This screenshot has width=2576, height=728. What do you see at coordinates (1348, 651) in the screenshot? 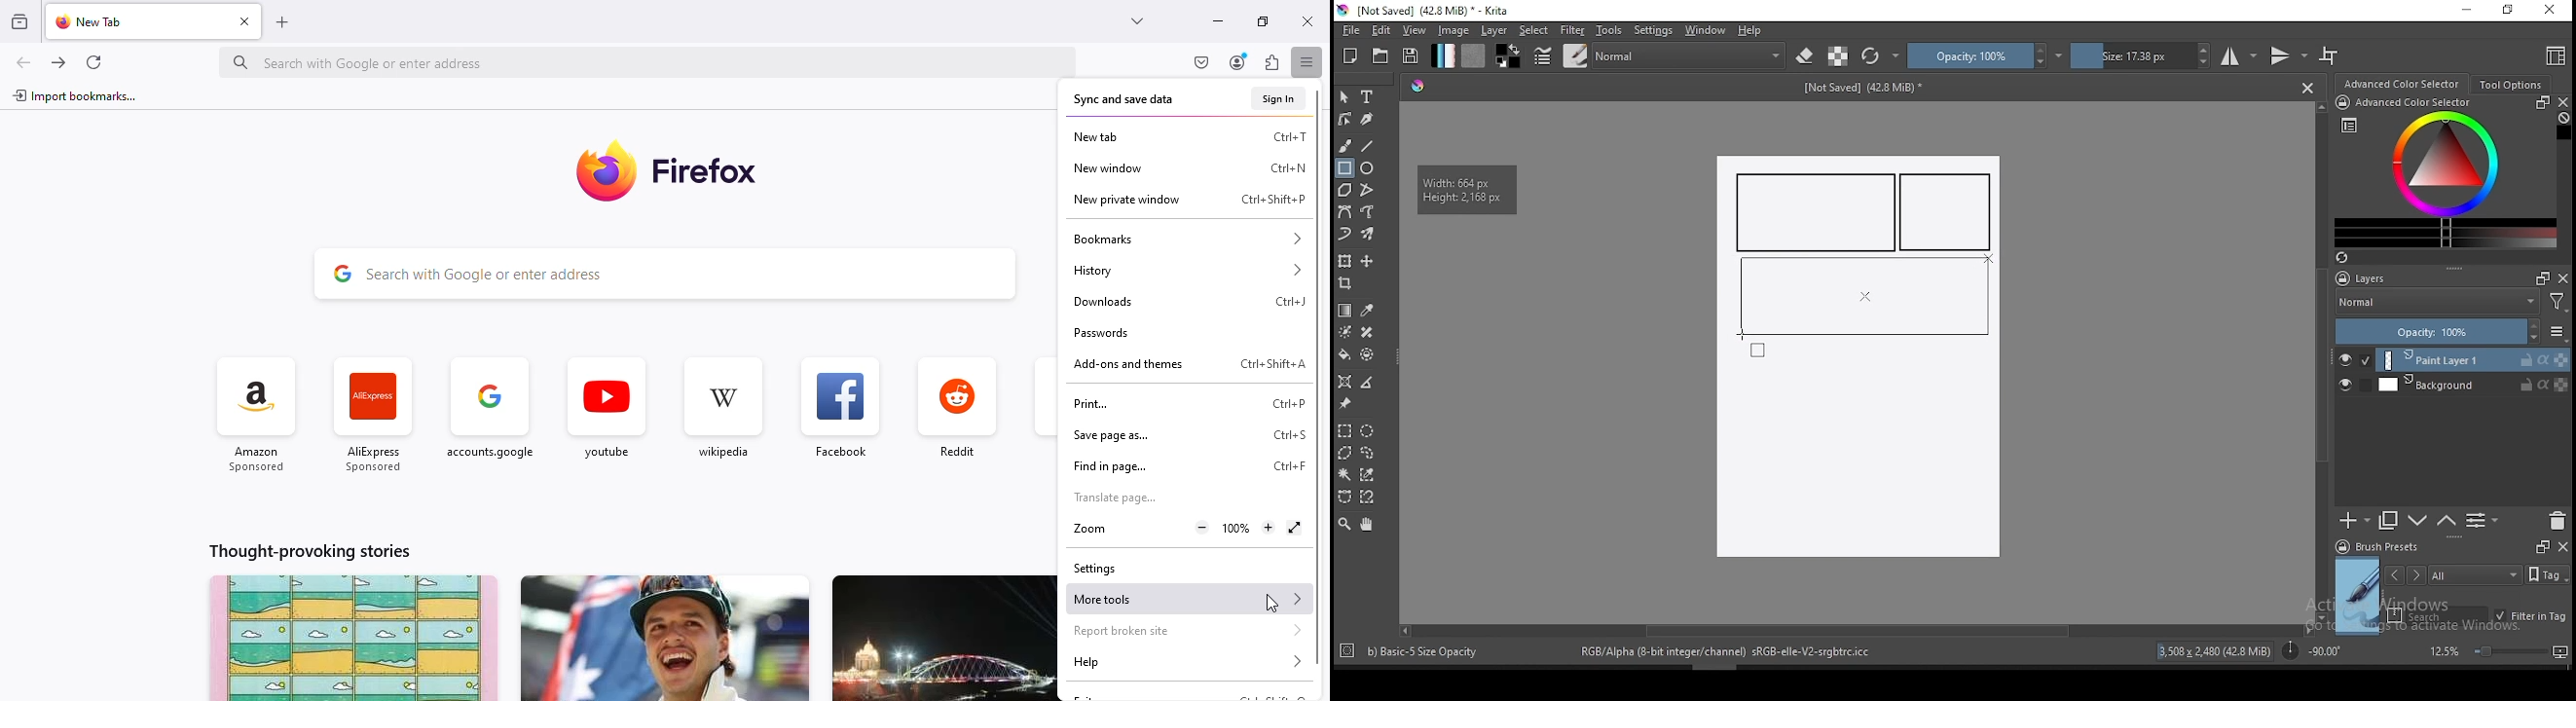
I see `Target` at bounding box center [1348, 651].